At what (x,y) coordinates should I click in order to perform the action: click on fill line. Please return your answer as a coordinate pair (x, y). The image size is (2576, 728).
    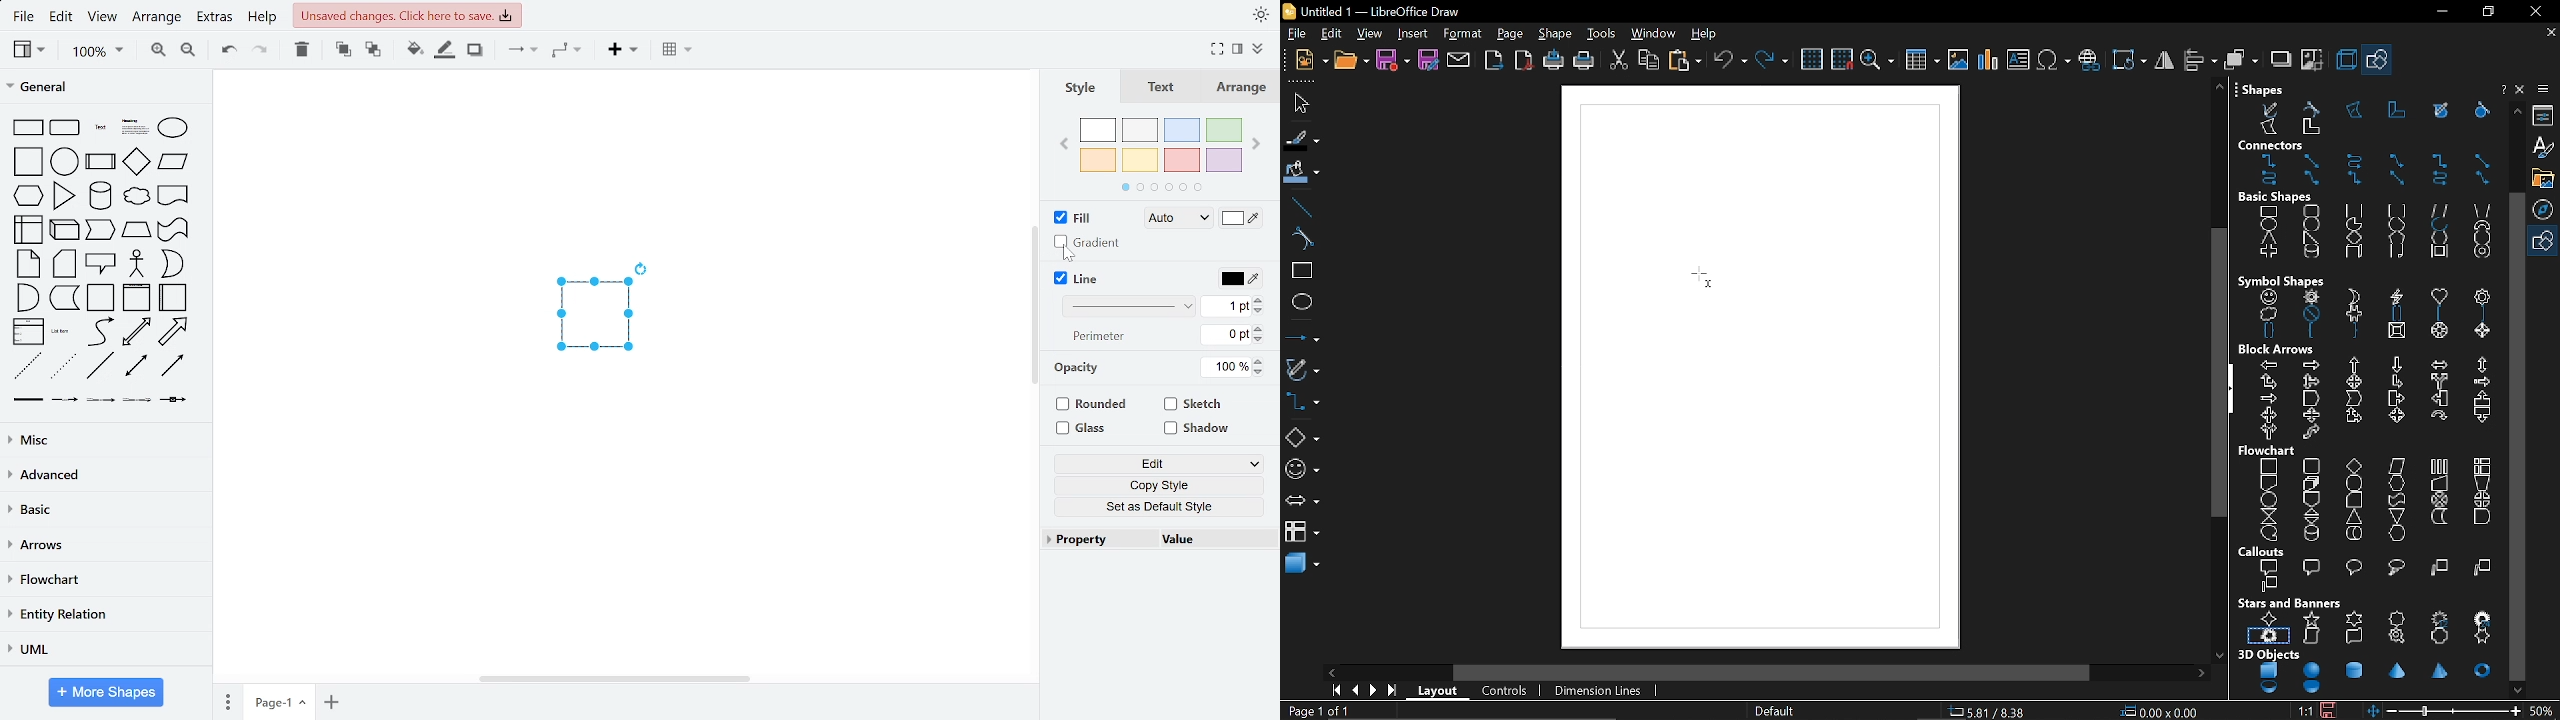
    Looking at the image, I should click on (1301, 141).